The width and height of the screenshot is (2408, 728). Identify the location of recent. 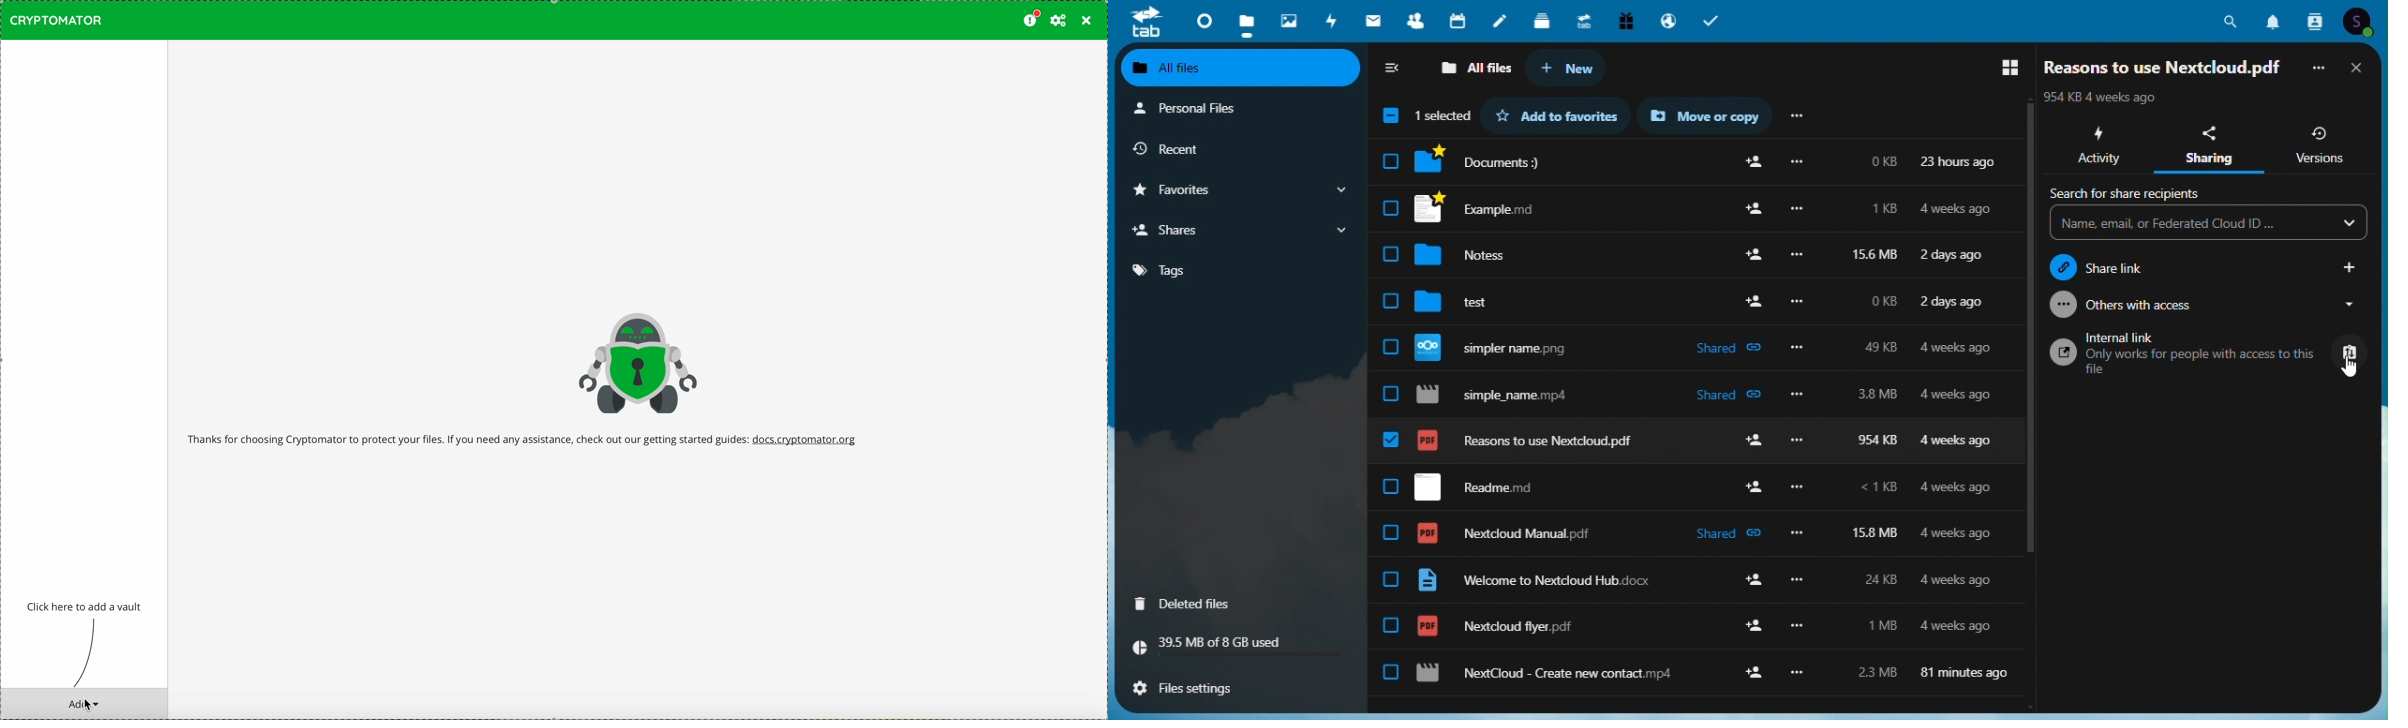
(1238, 149).